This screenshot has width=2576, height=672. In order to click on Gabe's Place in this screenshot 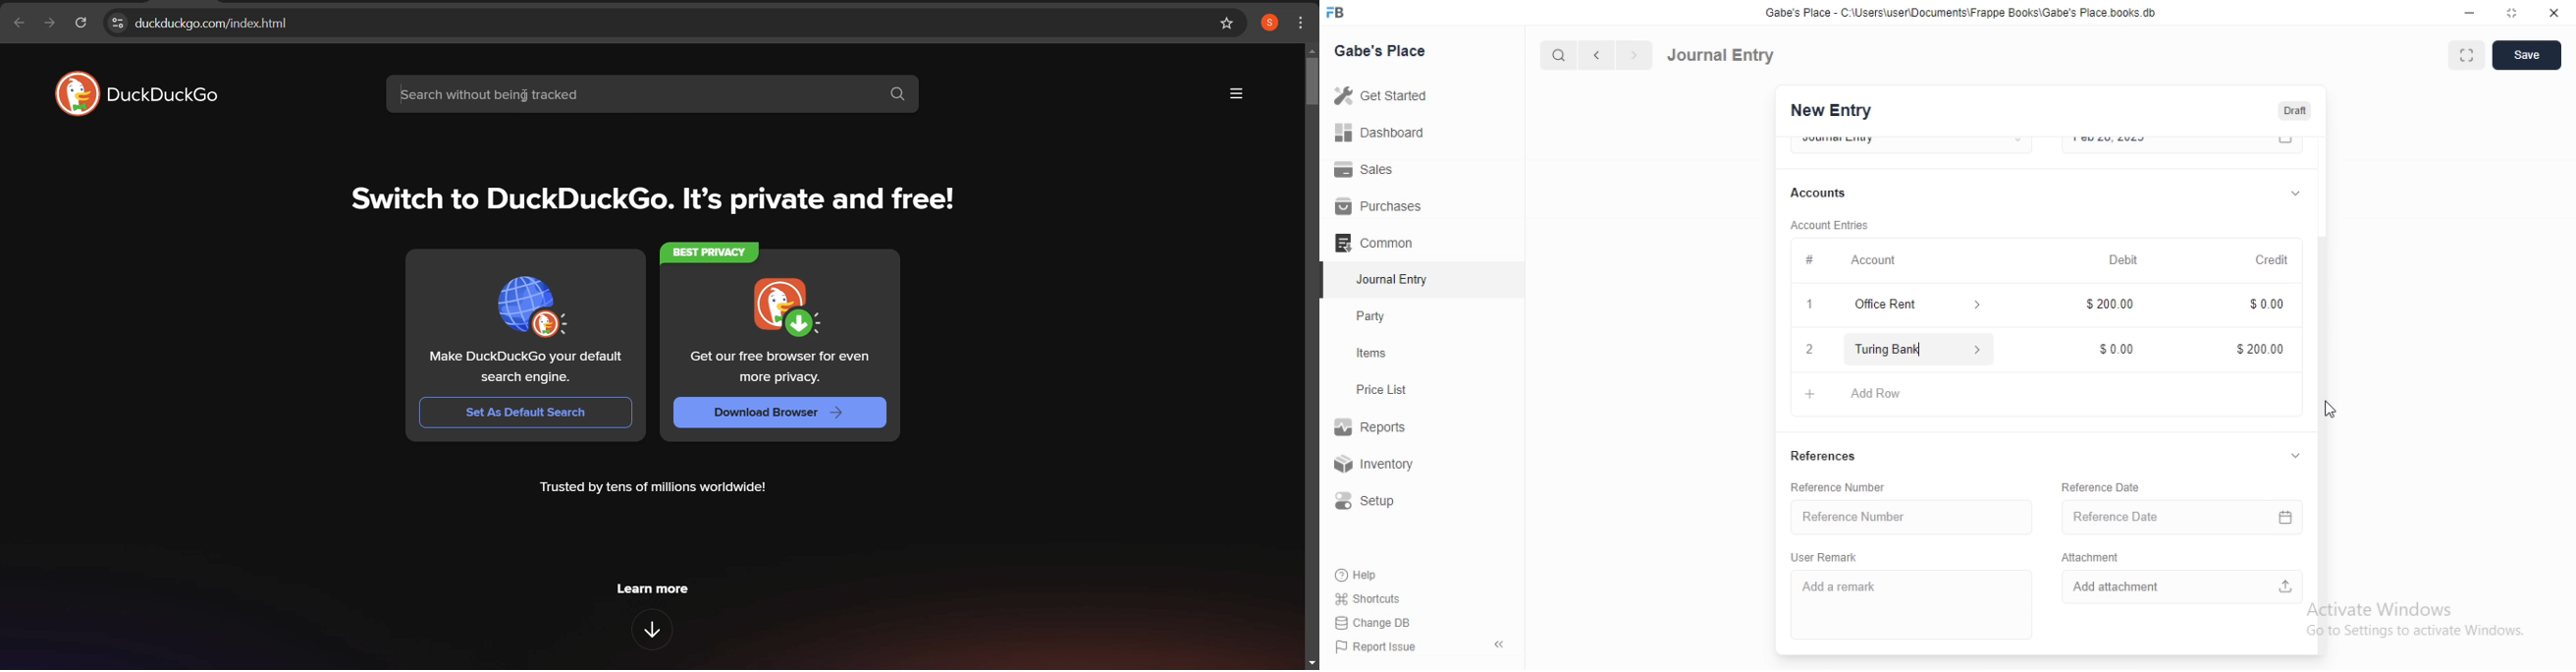, I will do `click(1382, 50)`.